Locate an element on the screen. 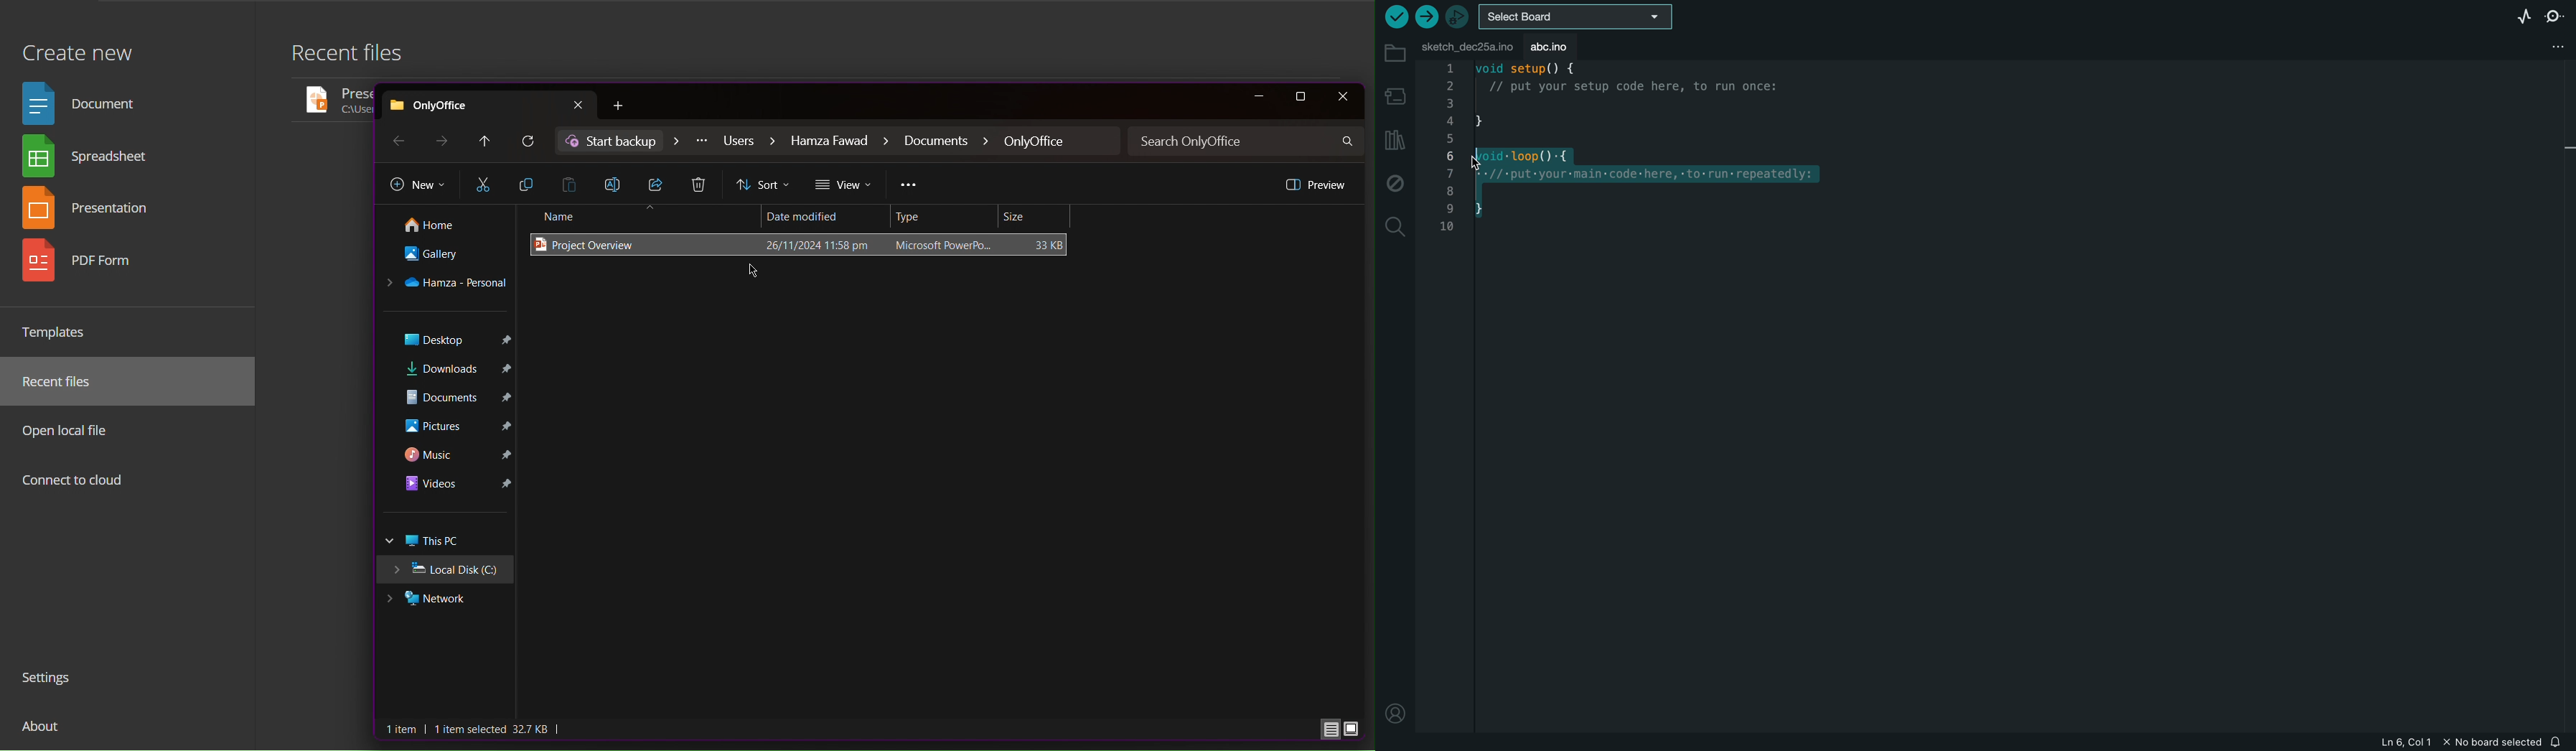  Templates is located at coordinates (60, 332).